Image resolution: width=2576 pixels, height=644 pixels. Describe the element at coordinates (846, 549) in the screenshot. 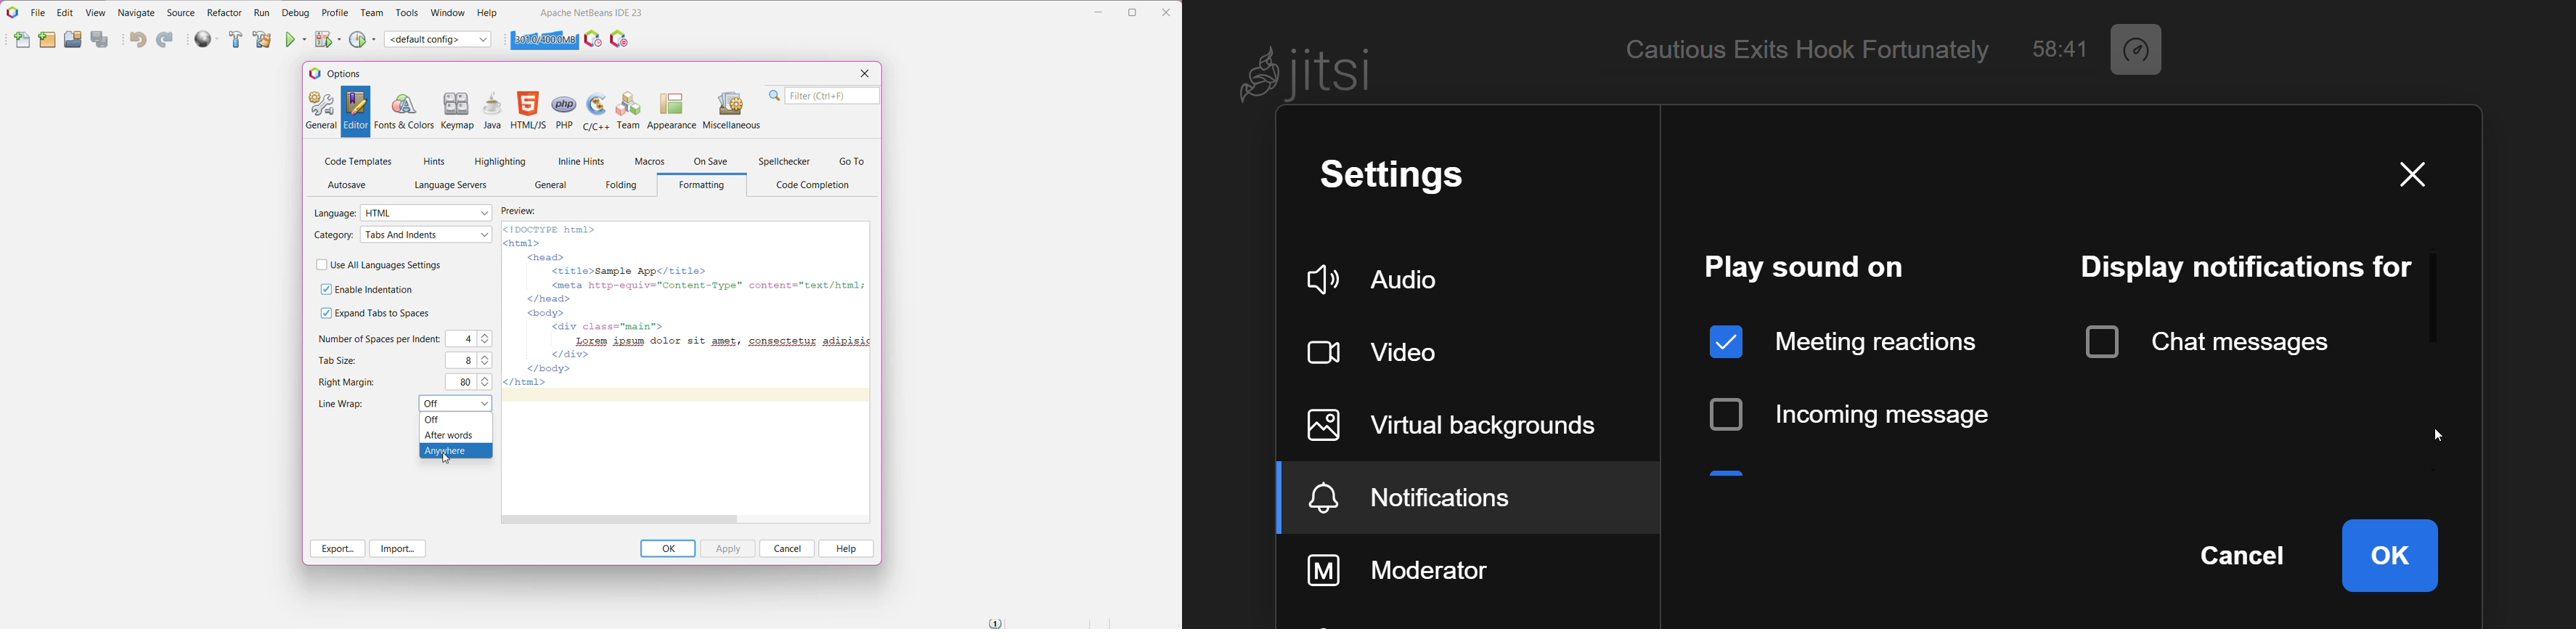

I see `Help` at that location.